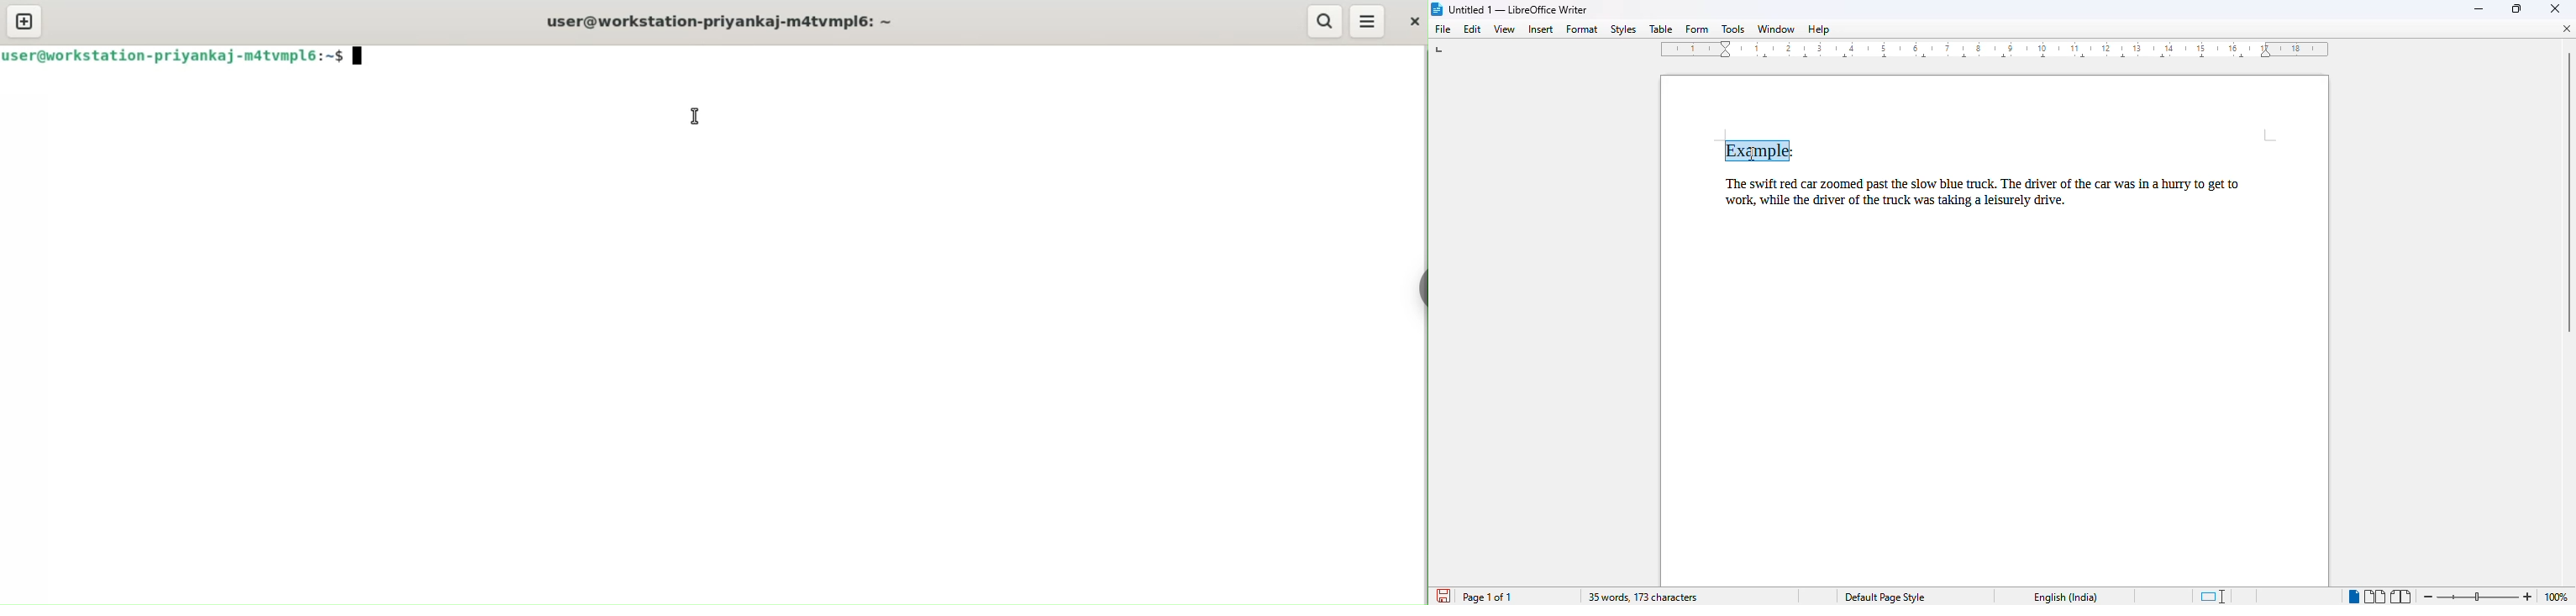 The image size is (2576, 616). Describe the element at coordinates (2516, 8) in the screenshot. I see `maximize` at that location.